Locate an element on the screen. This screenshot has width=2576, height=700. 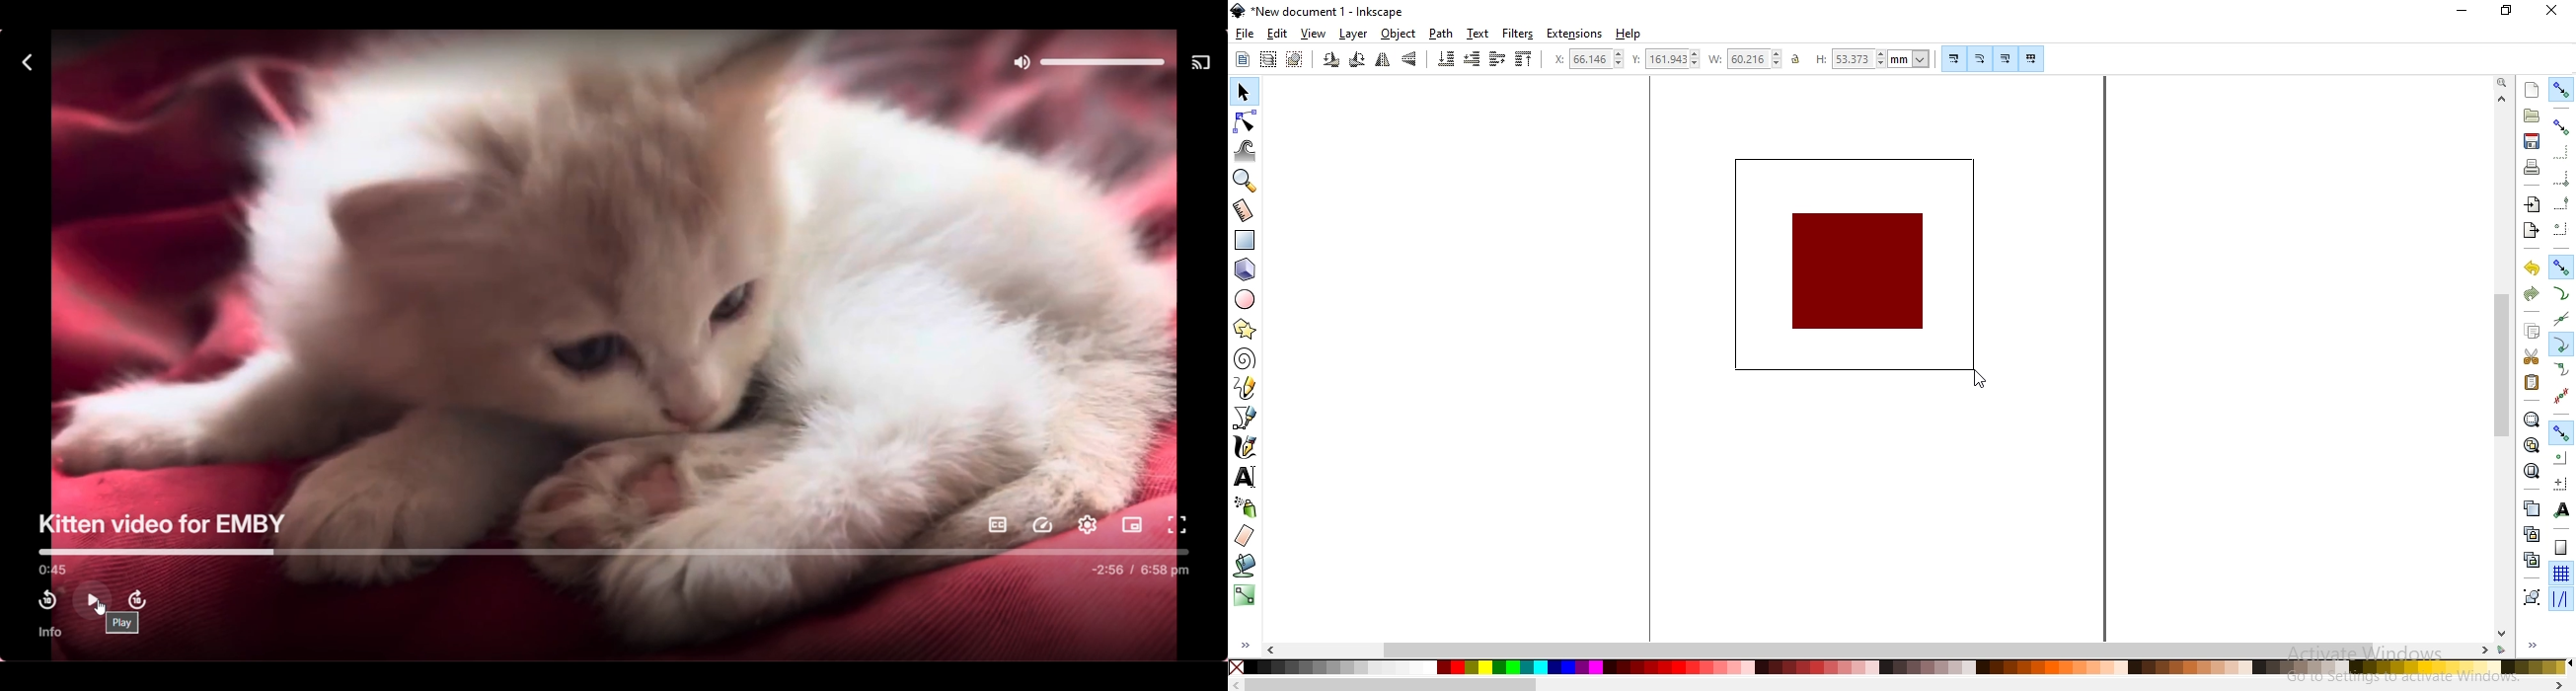
new document 1- Inkscape is located at coordinates (1325, 12).